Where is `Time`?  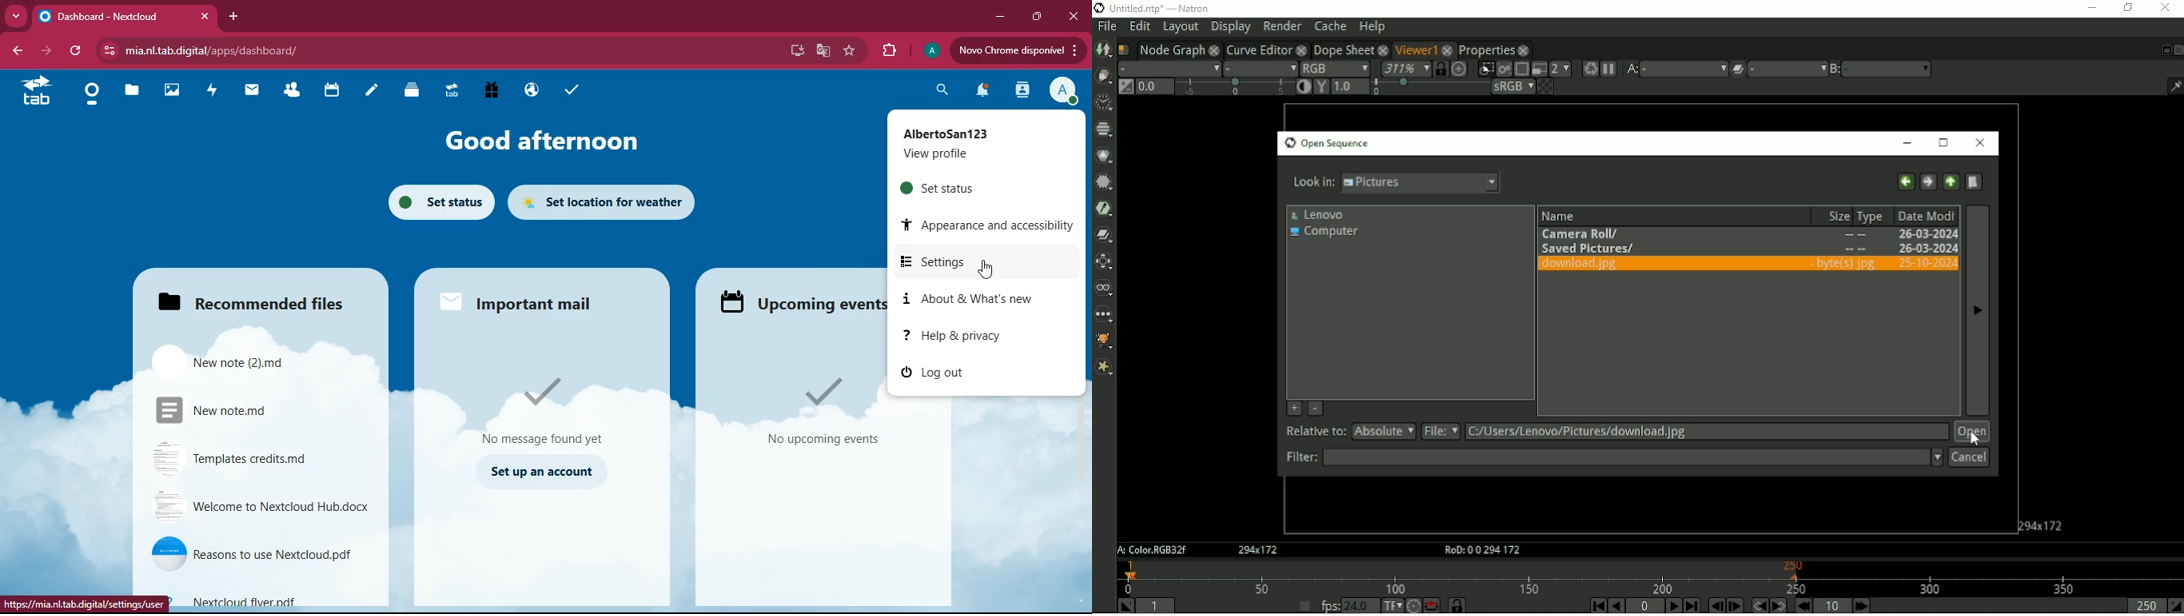 Time is located at coordinates (1102, 102).